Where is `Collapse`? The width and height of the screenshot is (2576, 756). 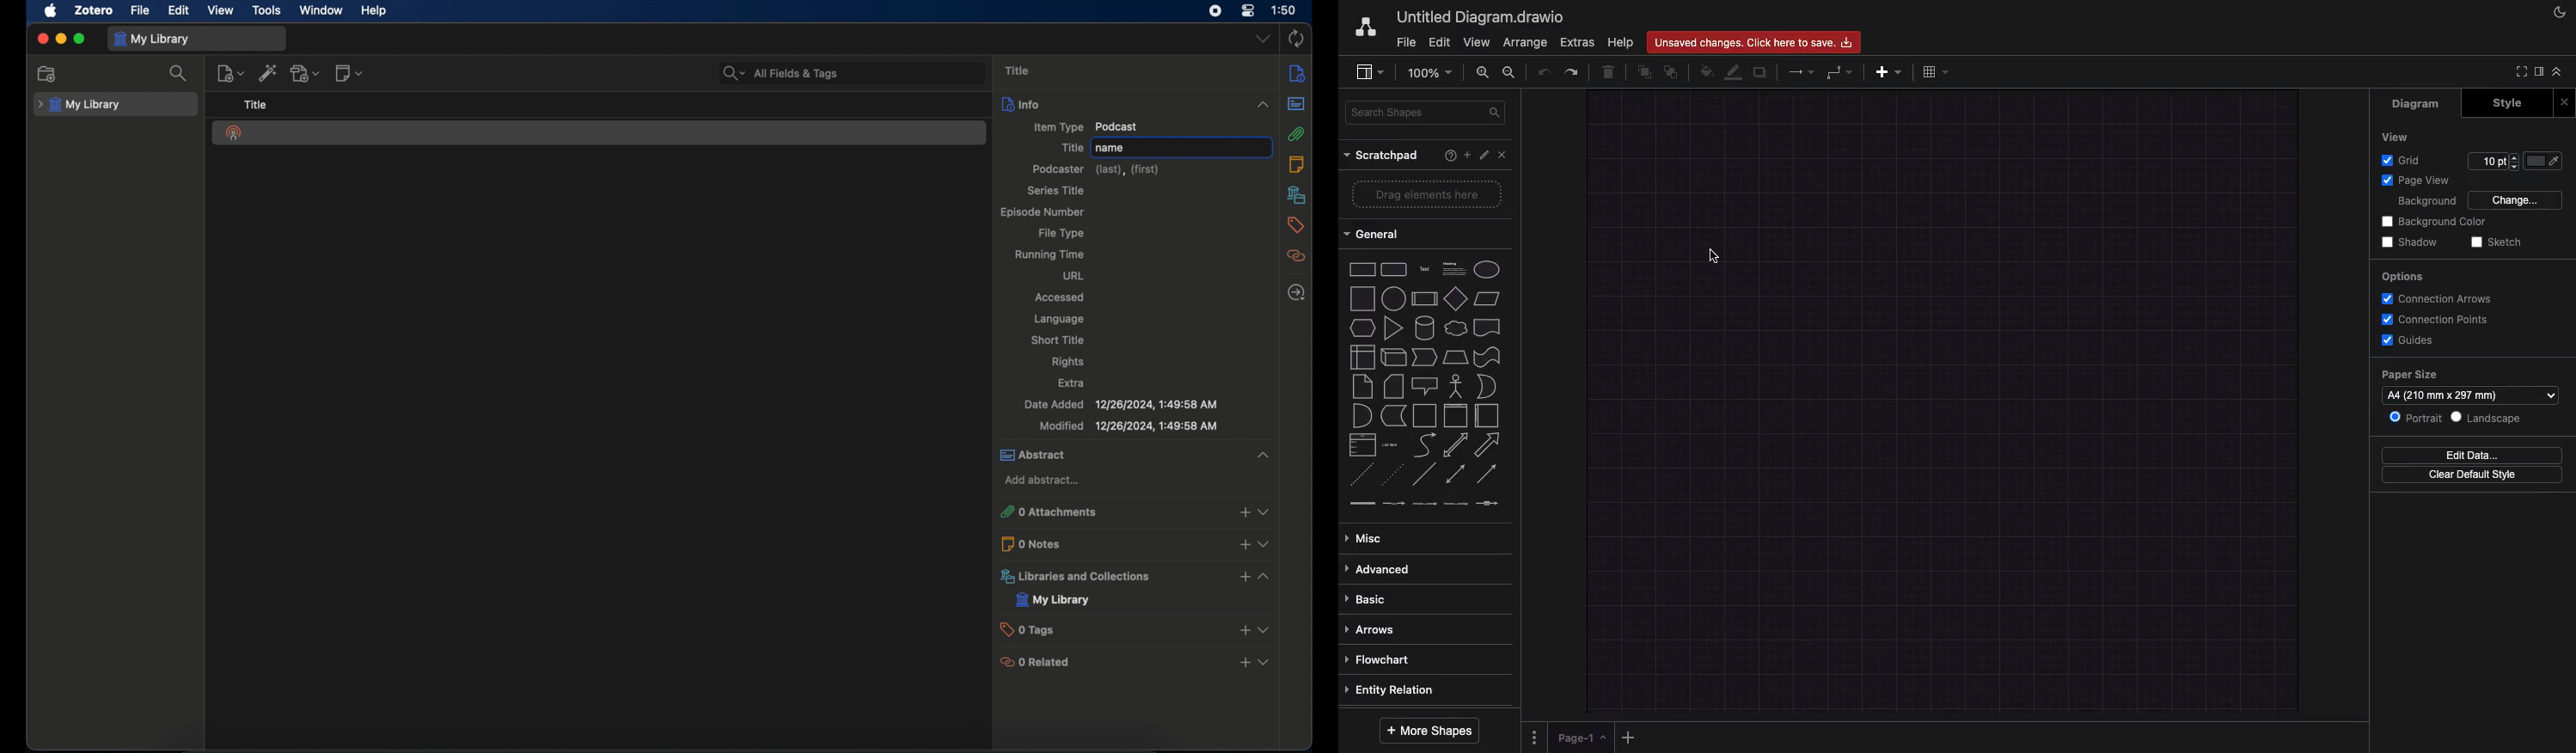
Collapse is located at coordinates (2561, 73).